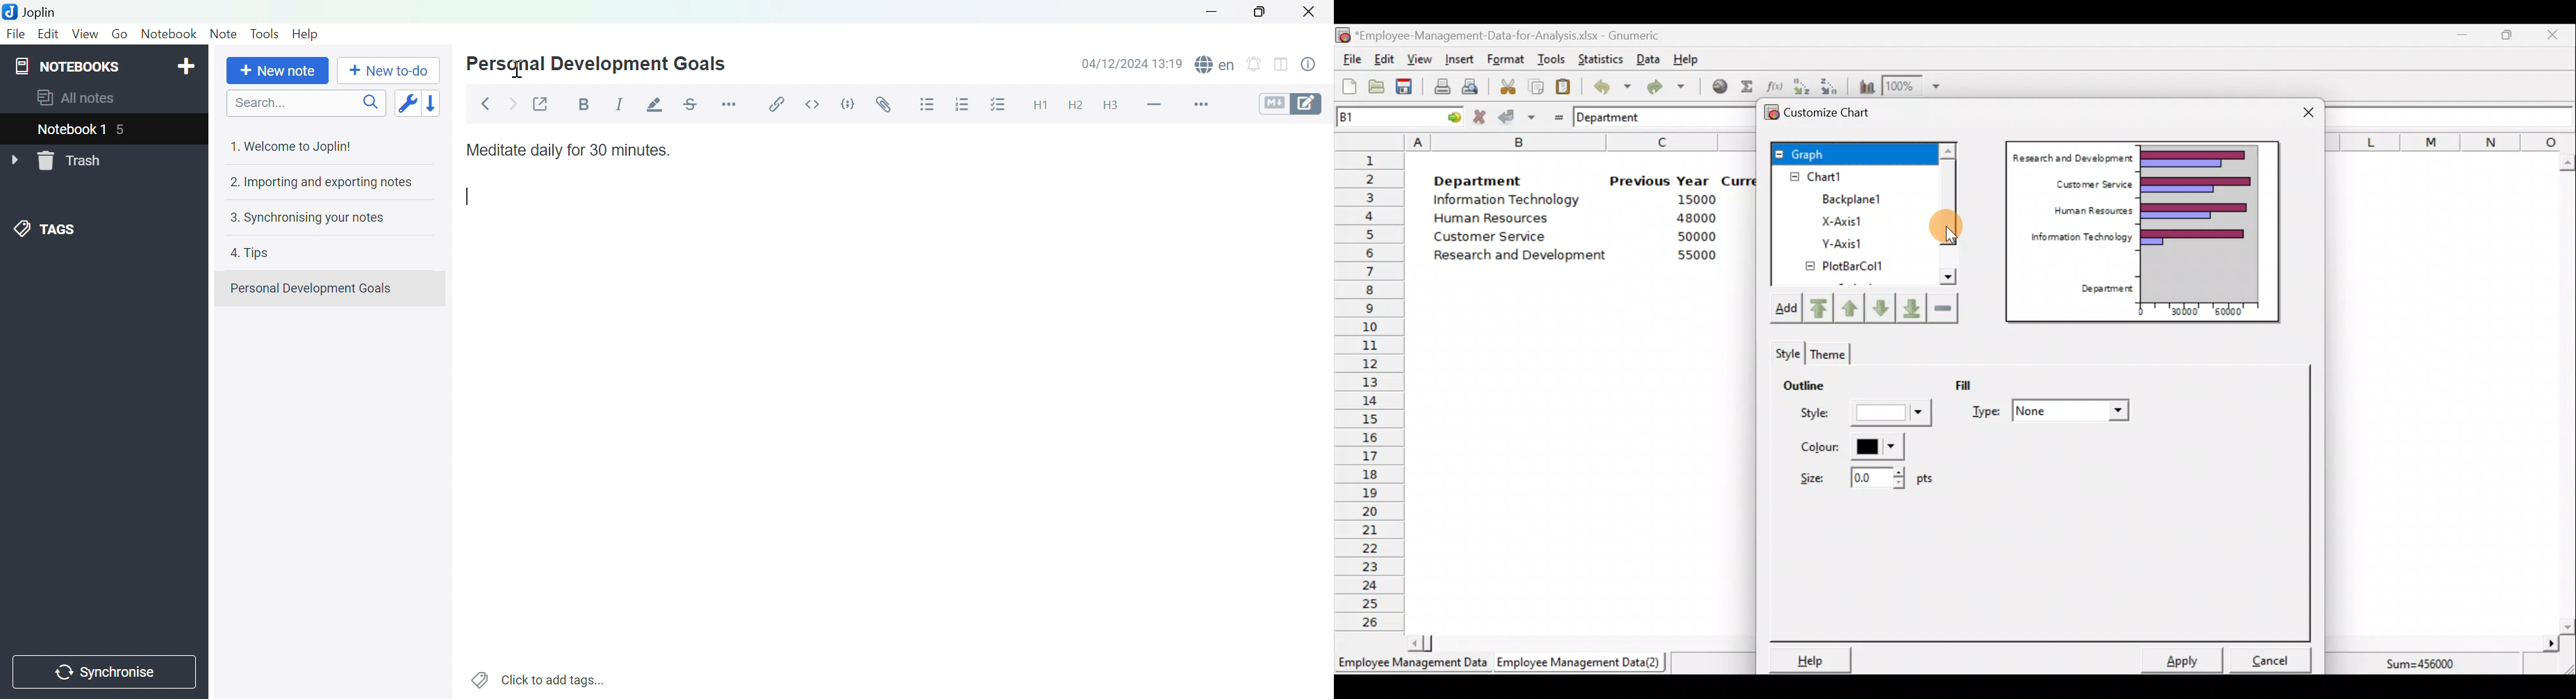 Image resolution: width=2576 pixels, height=700 pixels. I want to click on Paste the clipboard, so click(1563, 86).